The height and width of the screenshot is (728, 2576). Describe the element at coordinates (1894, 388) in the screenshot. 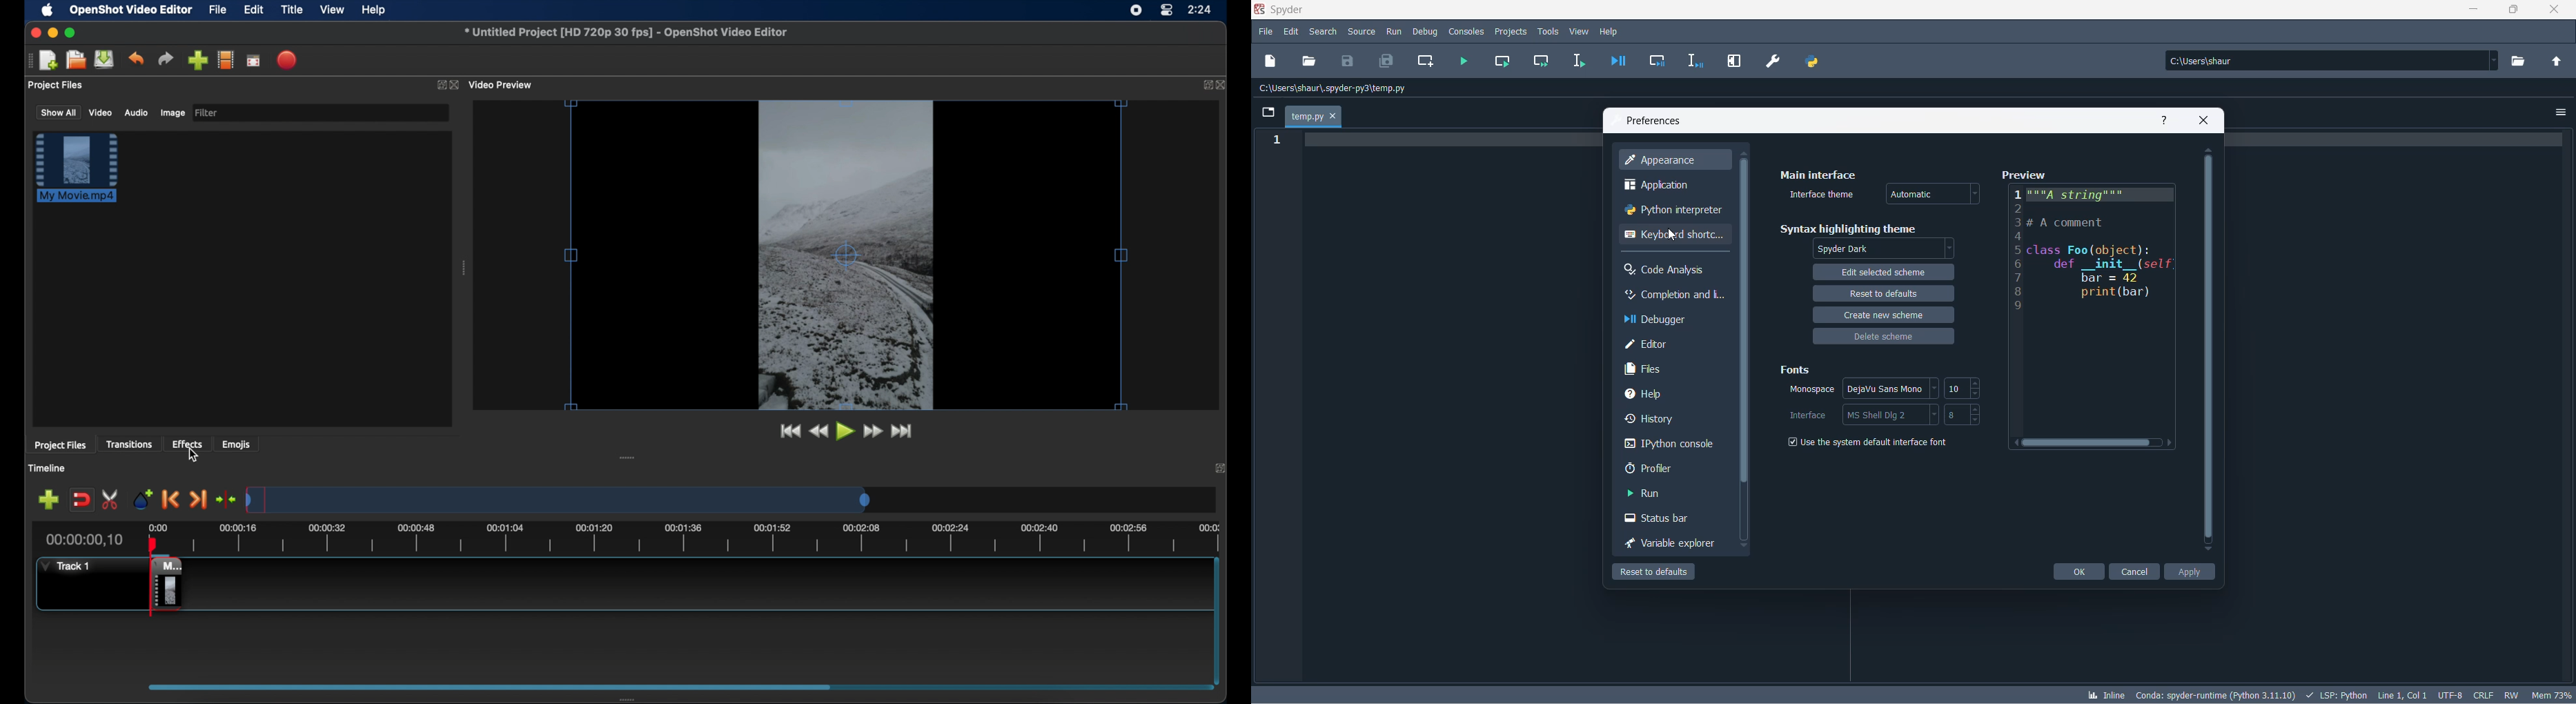

I see `options` at that location.